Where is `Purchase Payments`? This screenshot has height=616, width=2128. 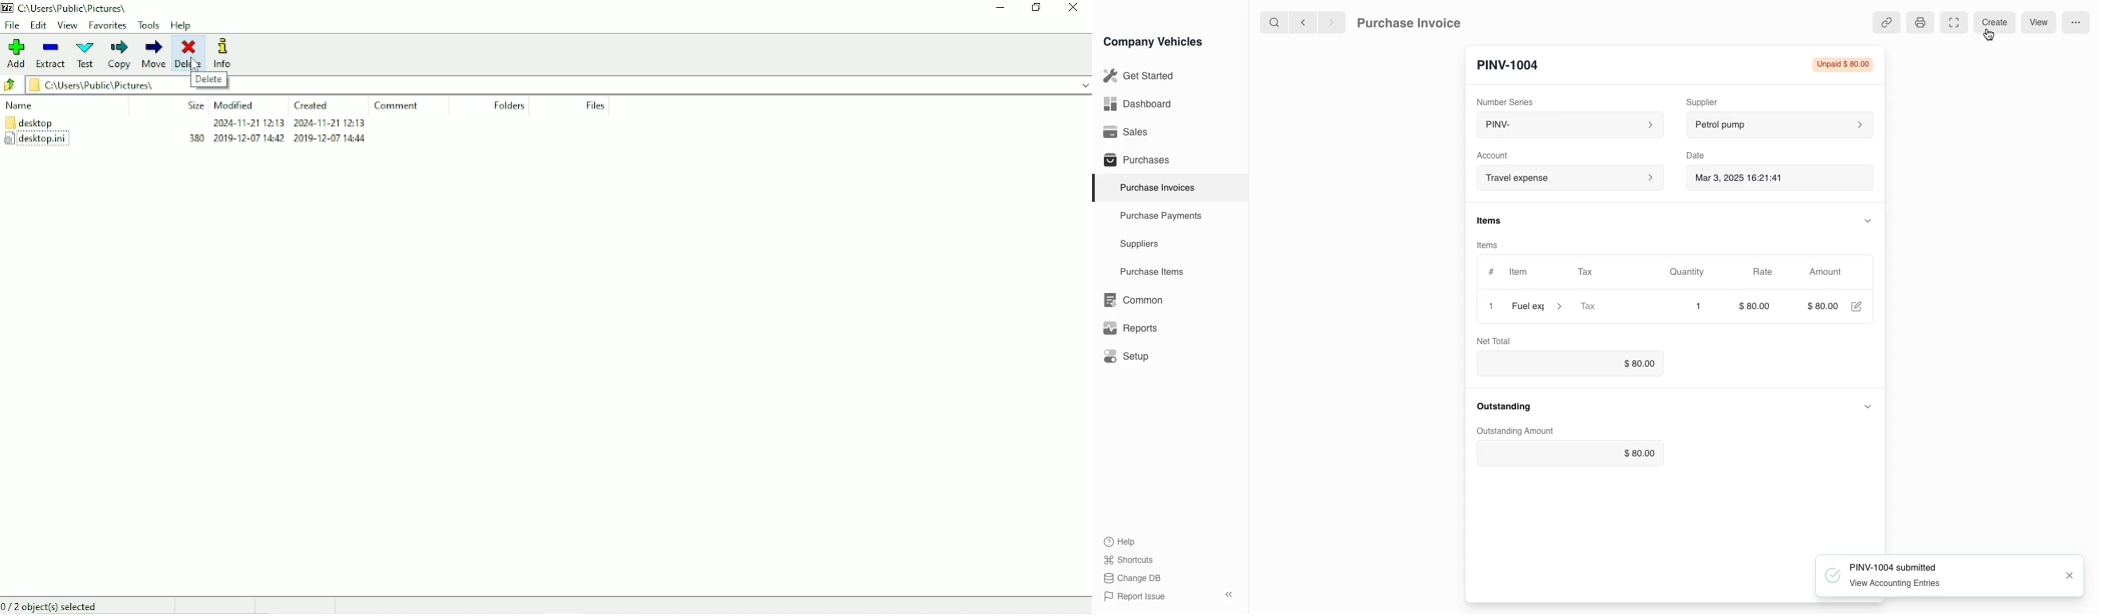
Purchase Payments is located at coordinates (1159, 216).